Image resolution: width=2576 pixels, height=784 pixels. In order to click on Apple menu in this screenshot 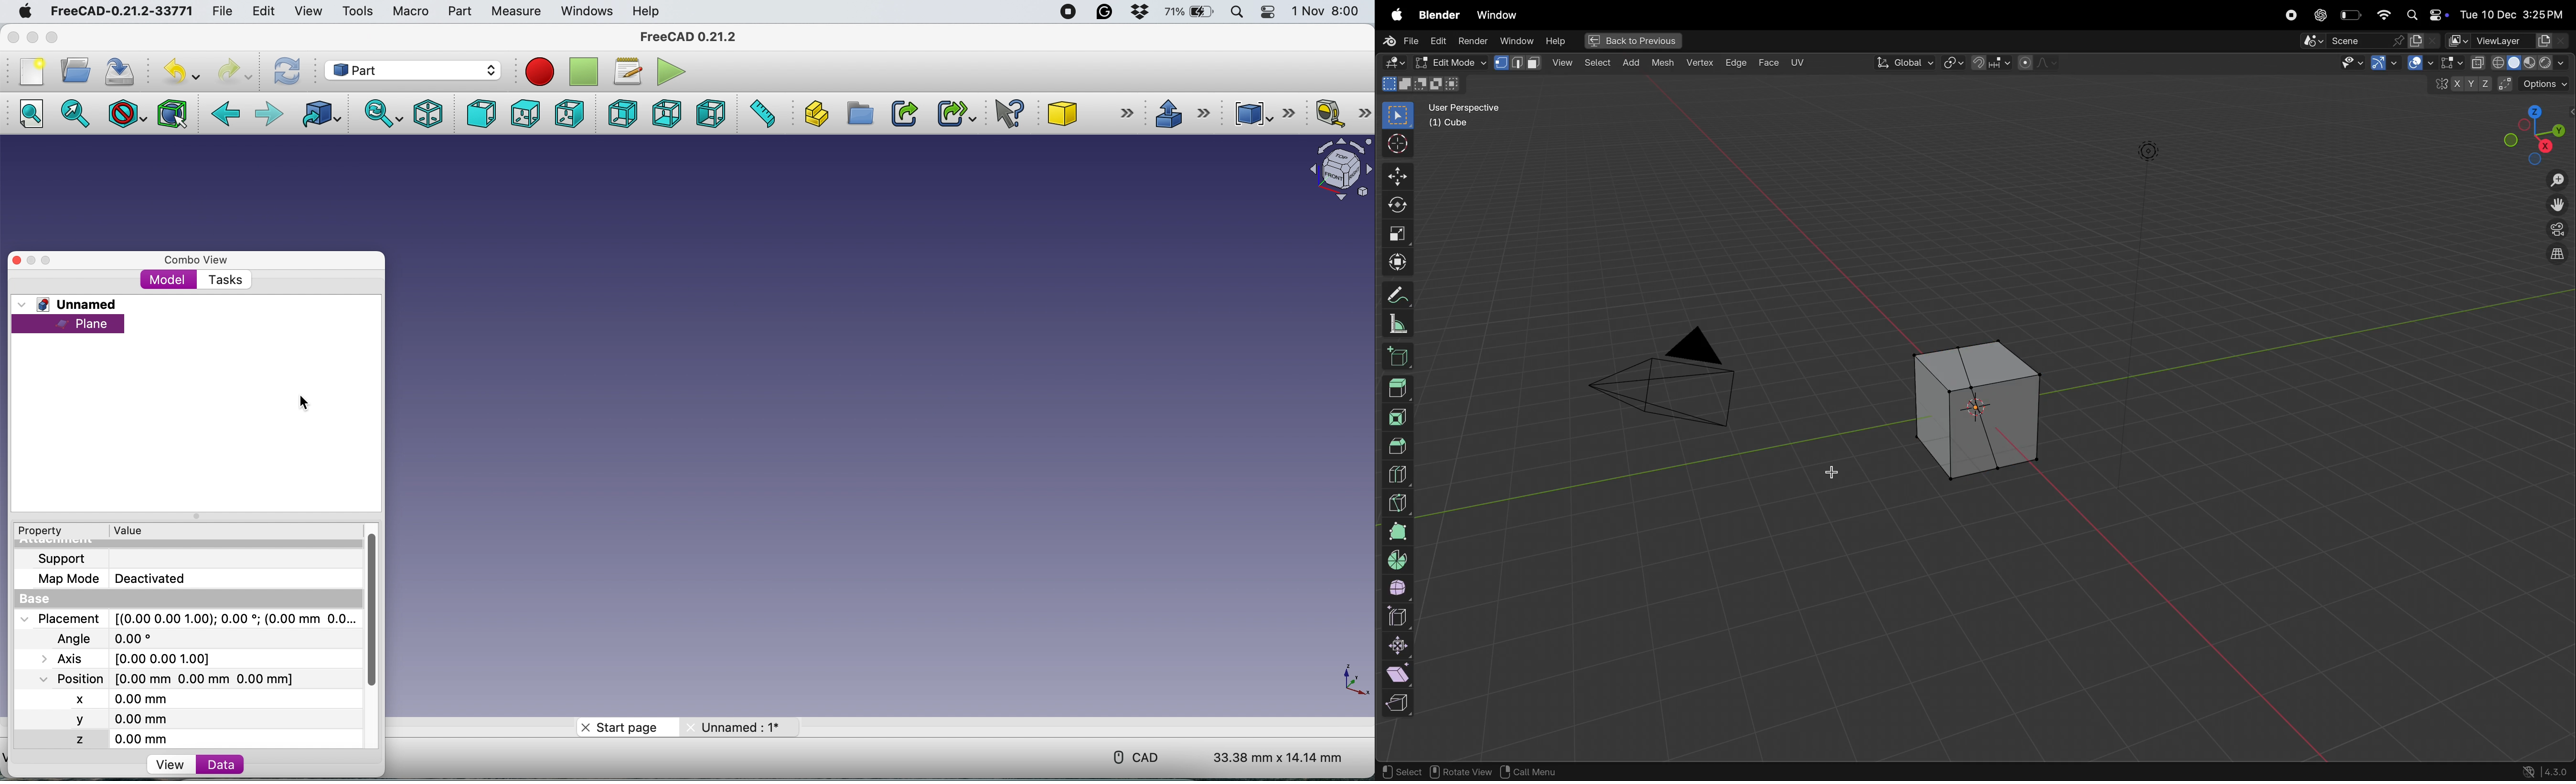, I will do `click(1391, 15)`.